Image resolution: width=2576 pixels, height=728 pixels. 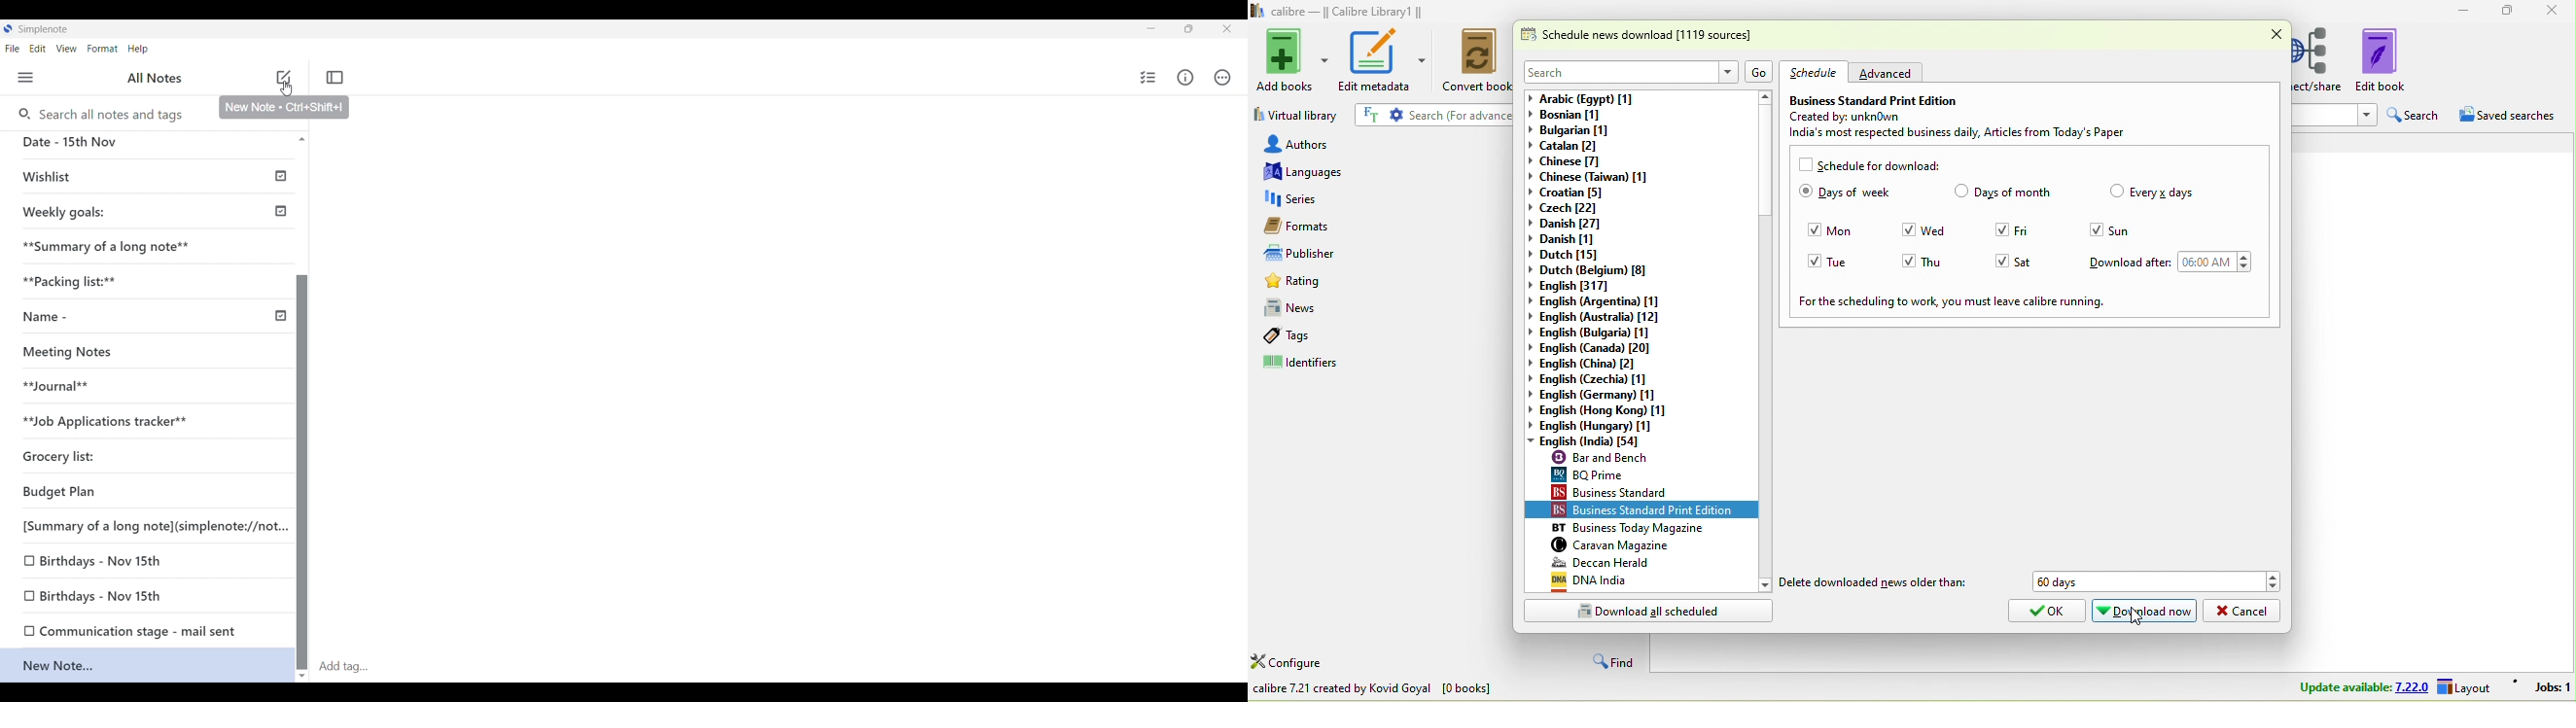 What do you see at coordinates (1875, 99) in the screenshot?
I see `business standard print edition` at bounding box center [1875, 99].